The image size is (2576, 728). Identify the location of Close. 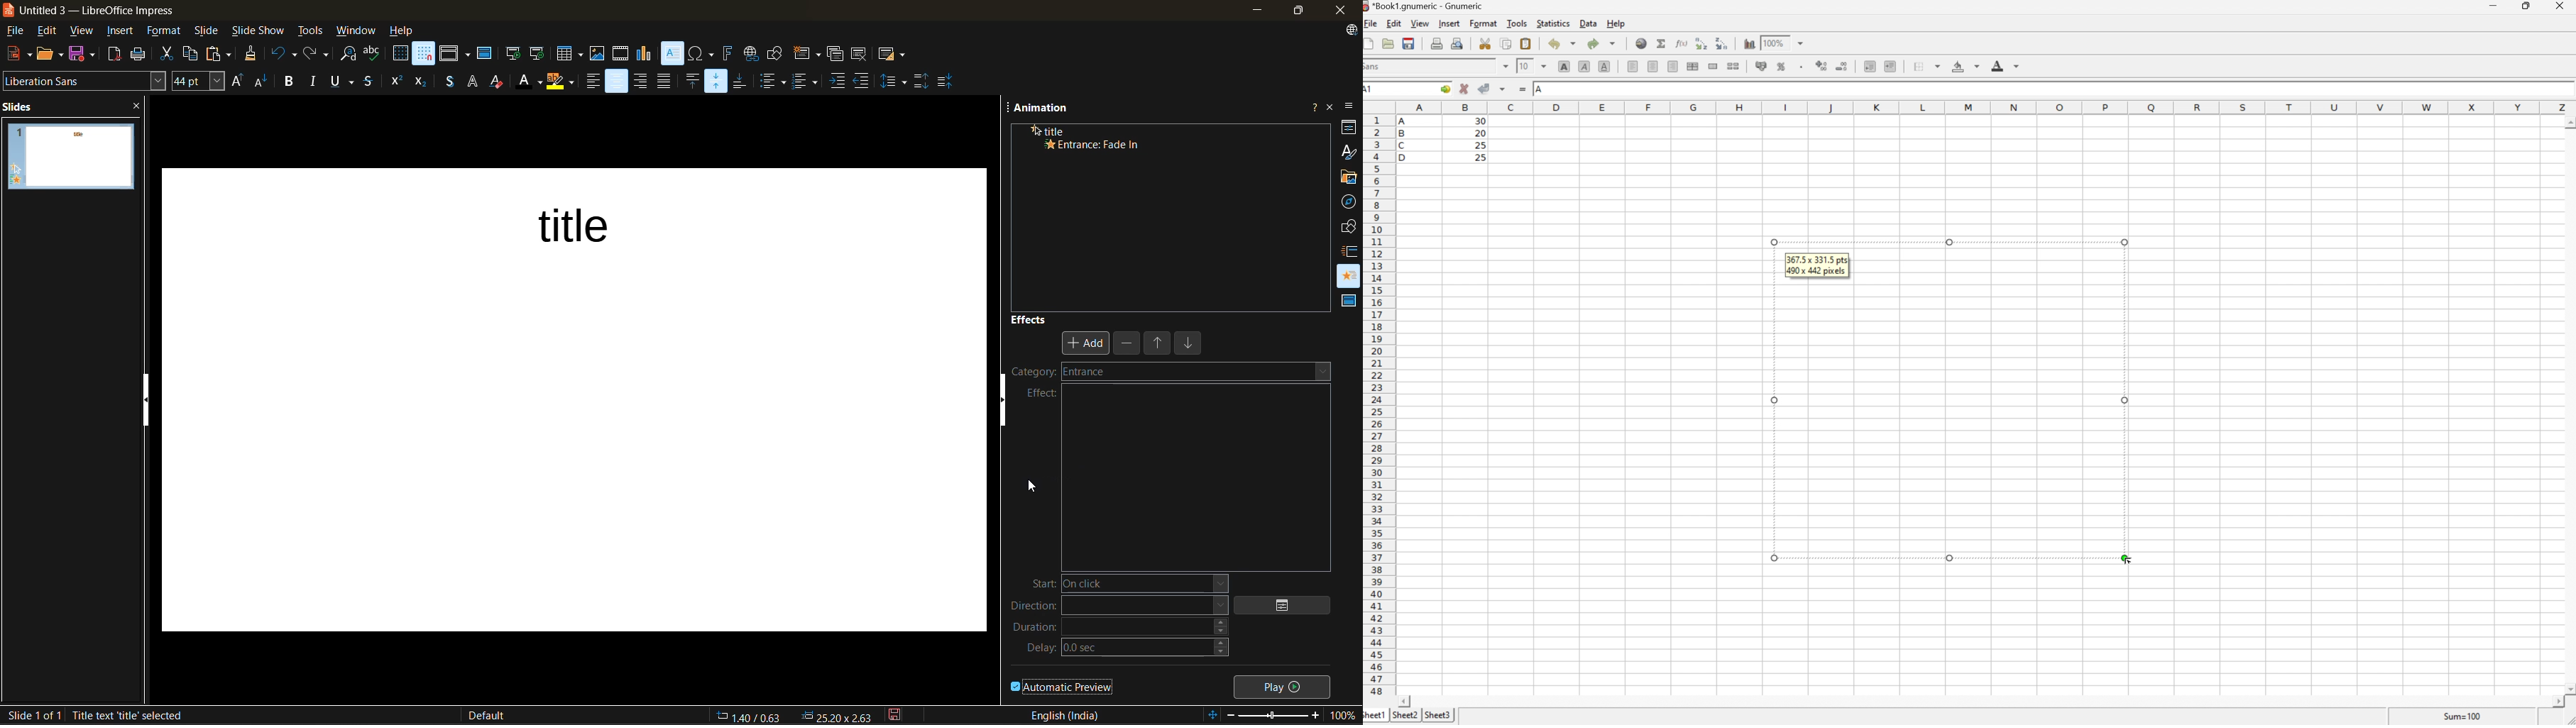
(2561, 6).